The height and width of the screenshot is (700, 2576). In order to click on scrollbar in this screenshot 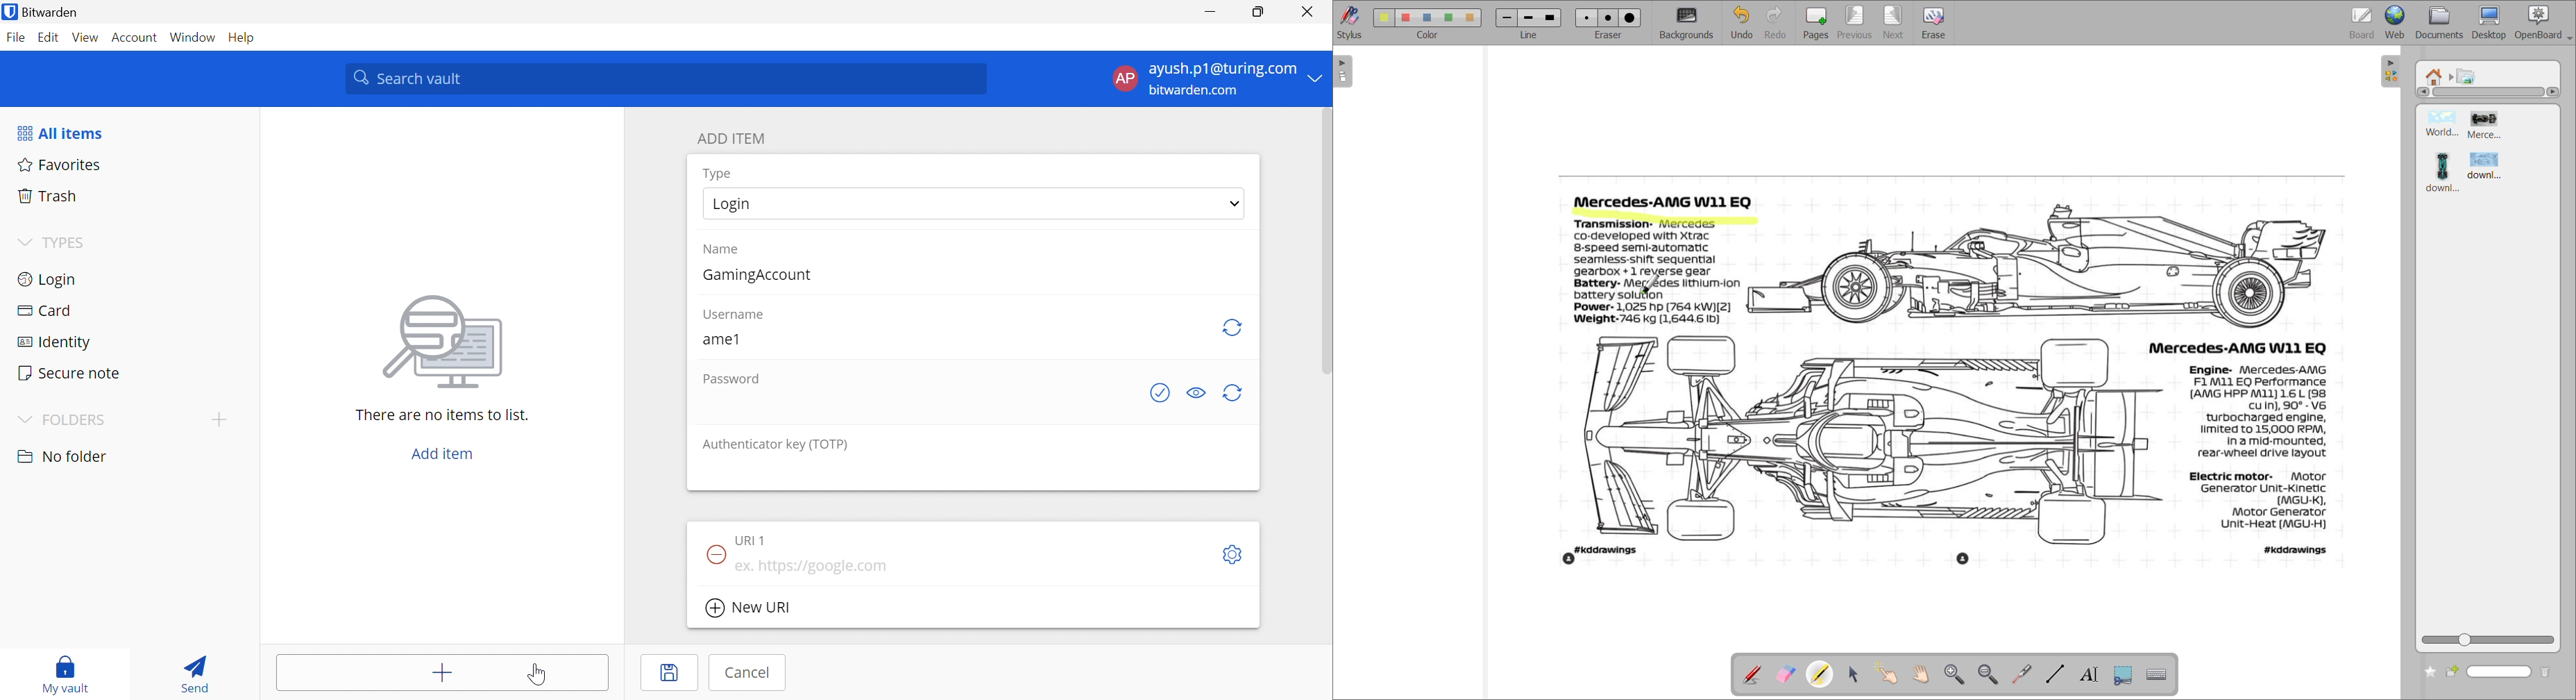, I will do `click(1323, 248)`.